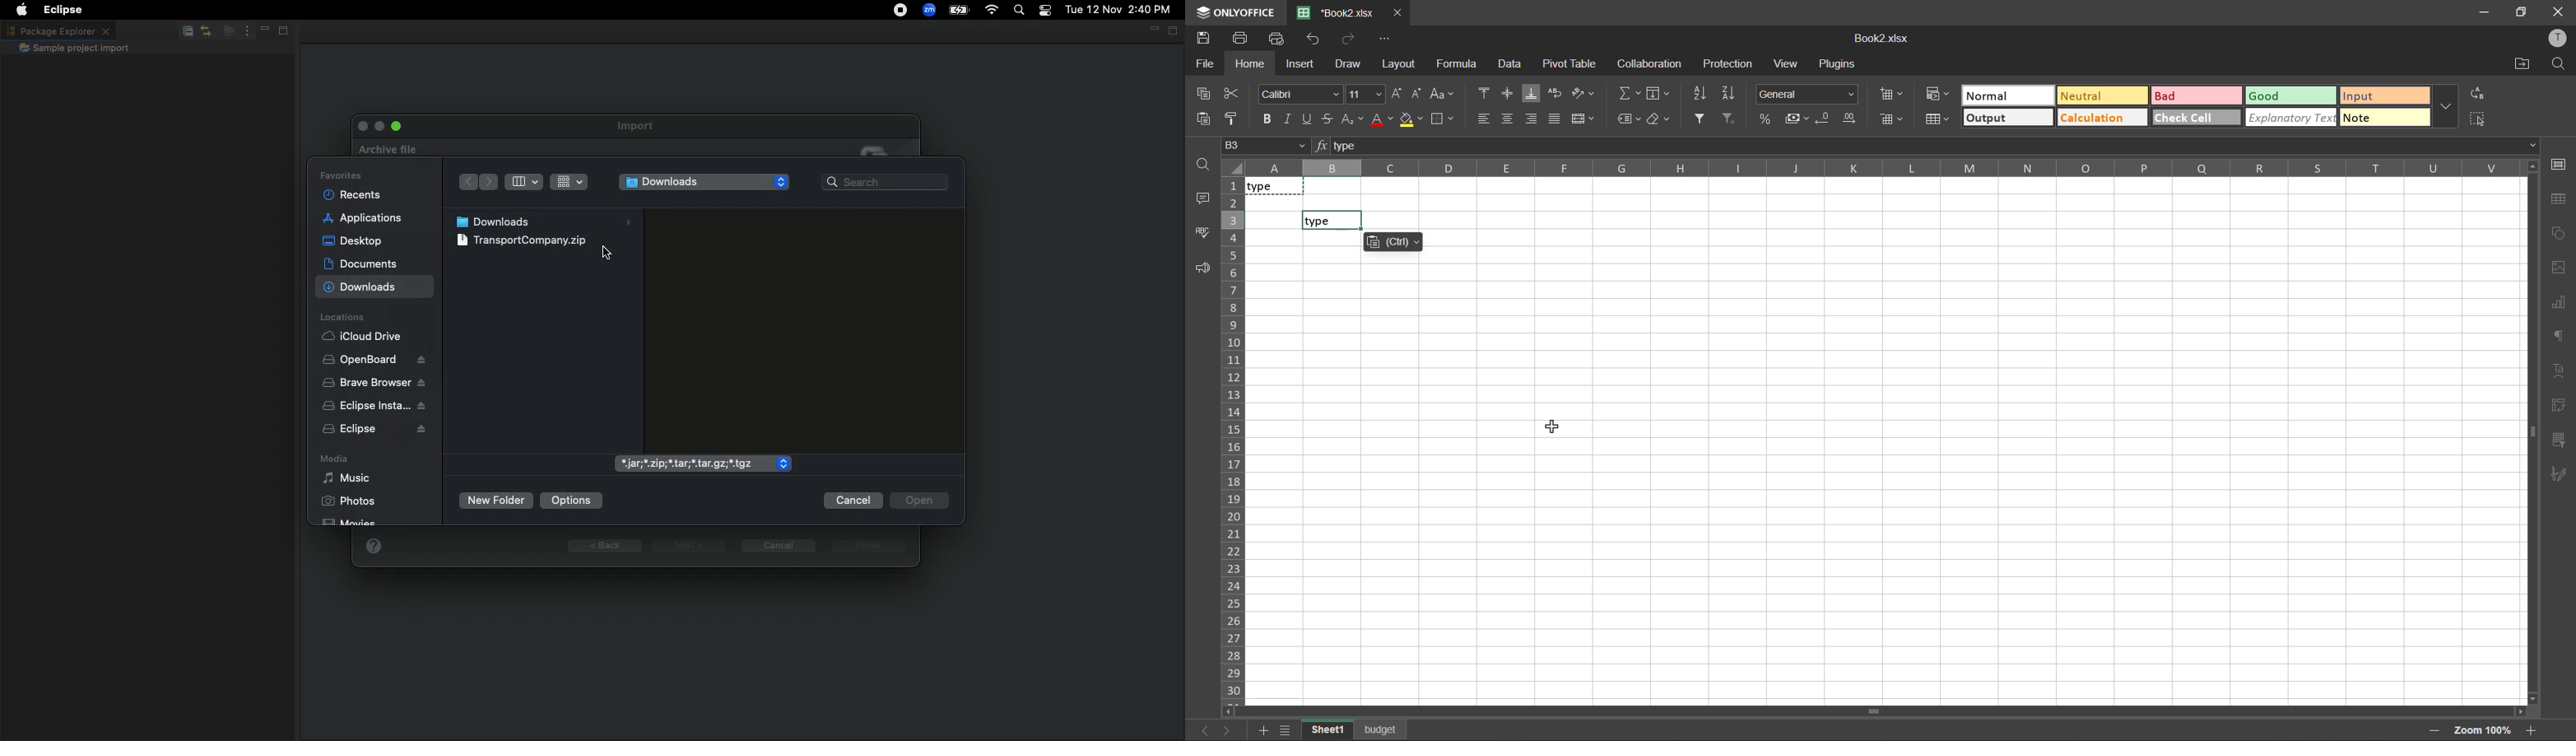  I want to click on Archive file, so click(384, 147).